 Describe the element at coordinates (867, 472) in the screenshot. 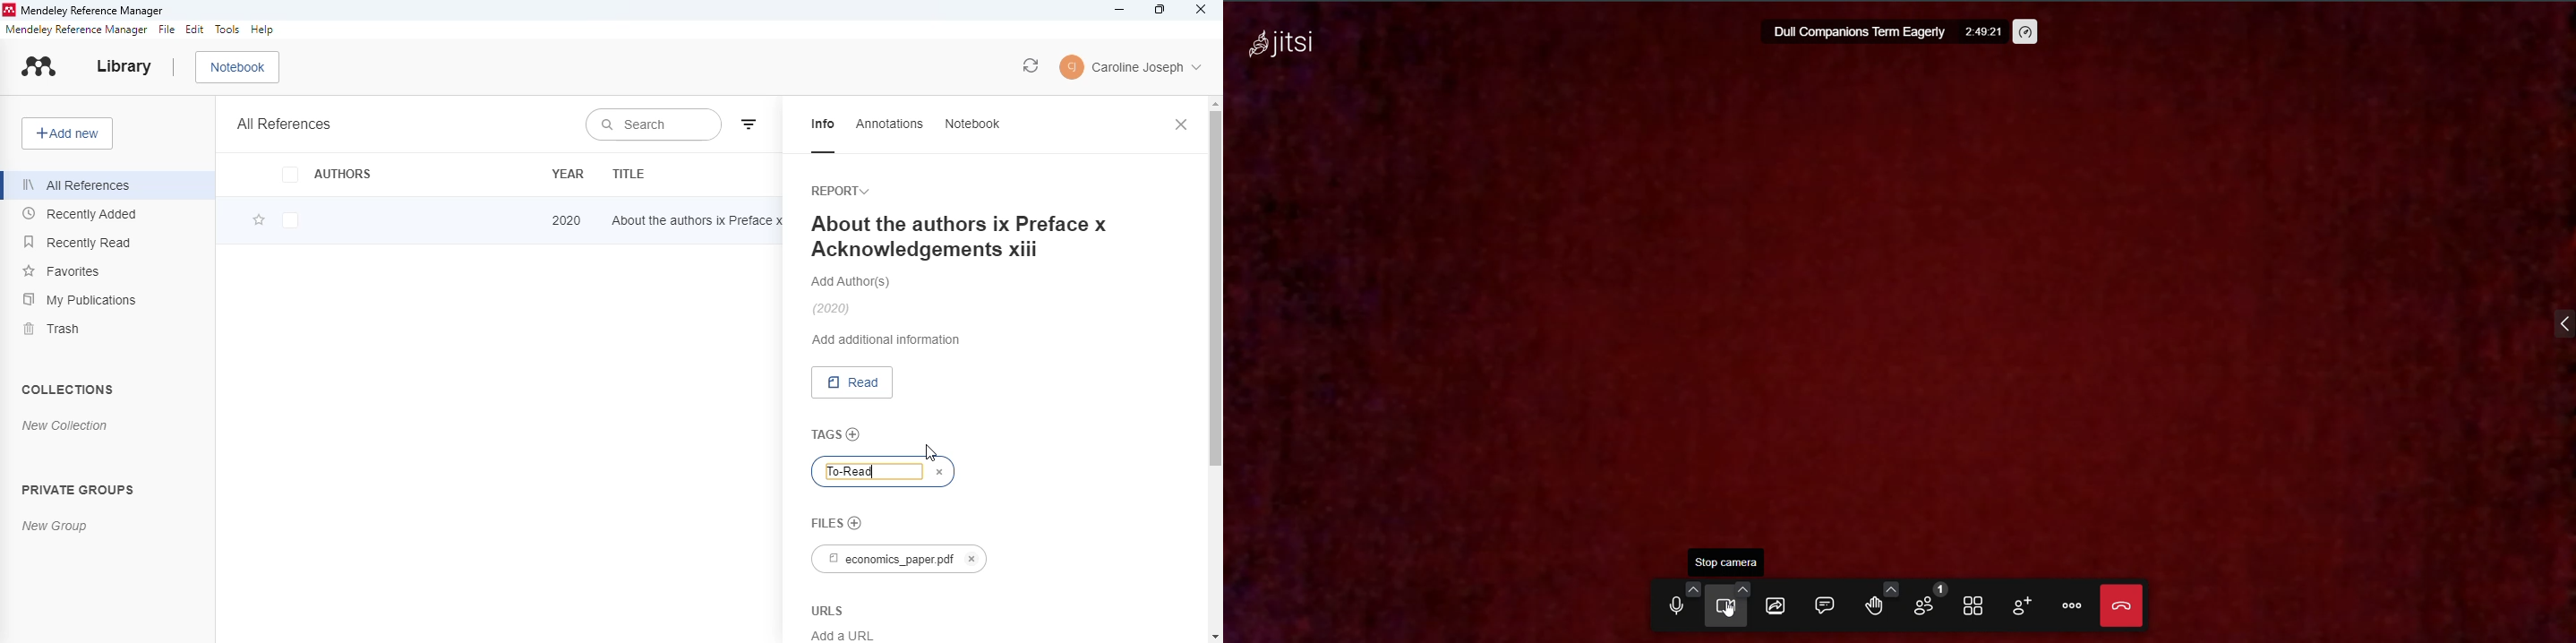

I see `"To-Read" tag typed` at that location.